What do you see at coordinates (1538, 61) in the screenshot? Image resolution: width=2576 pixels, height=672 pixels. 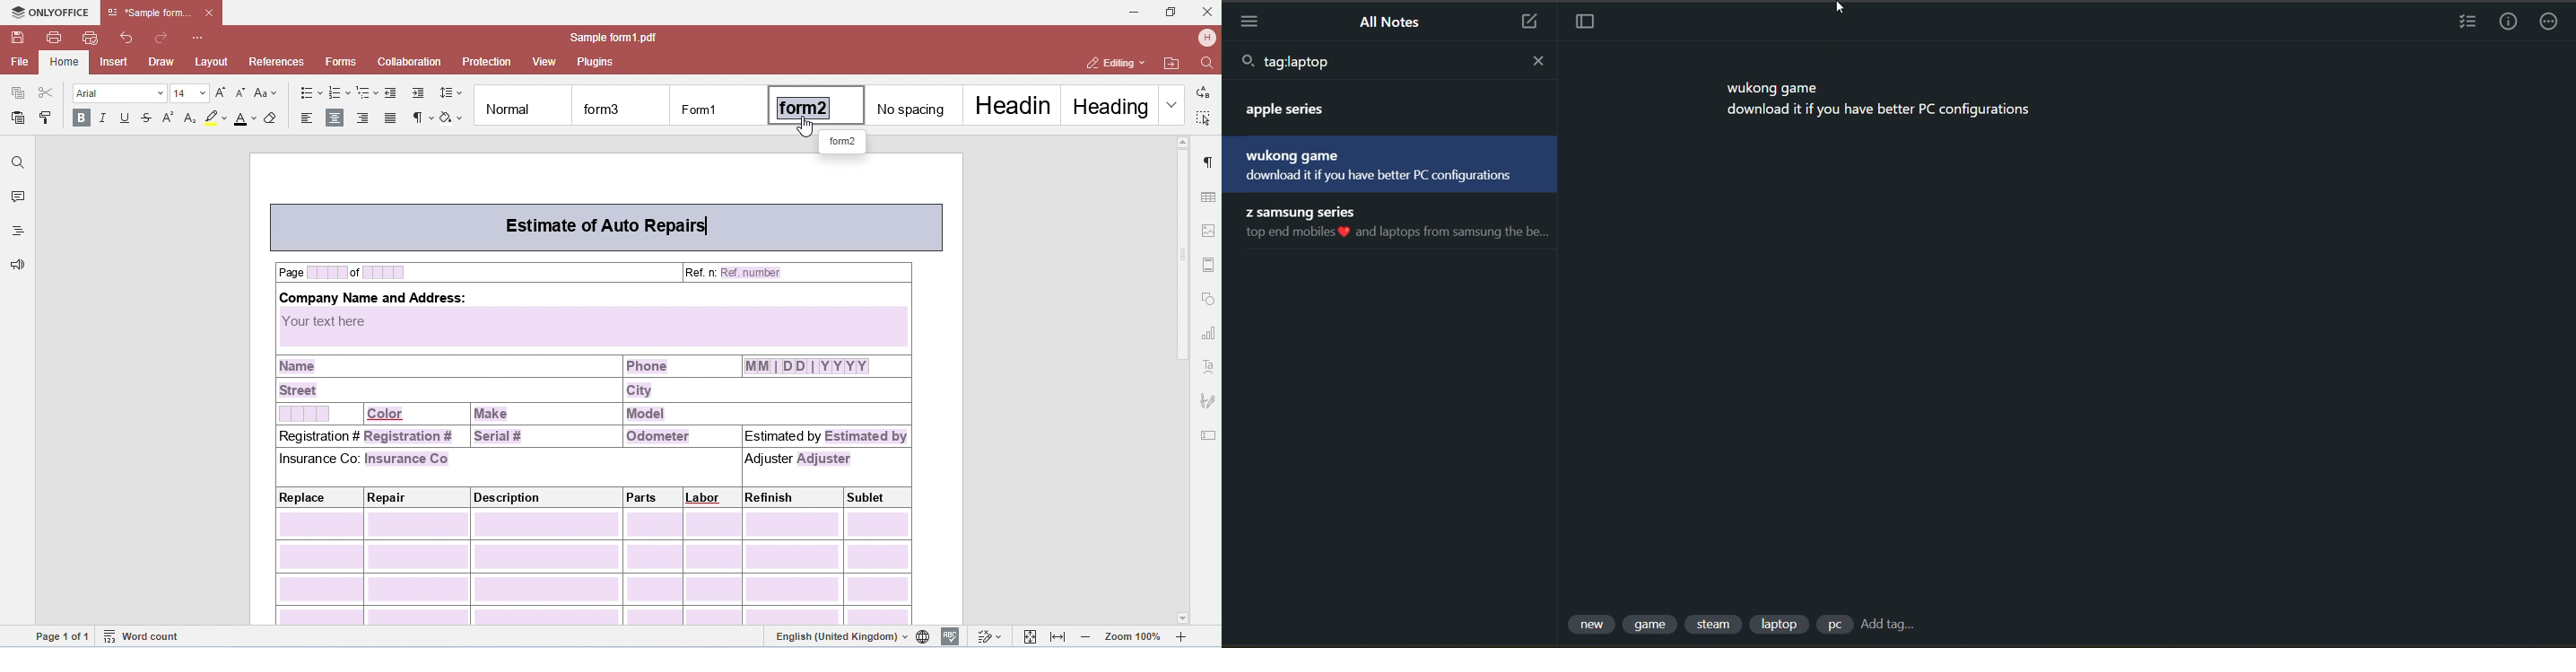 I see `close` at bounding box center [1538, 61].